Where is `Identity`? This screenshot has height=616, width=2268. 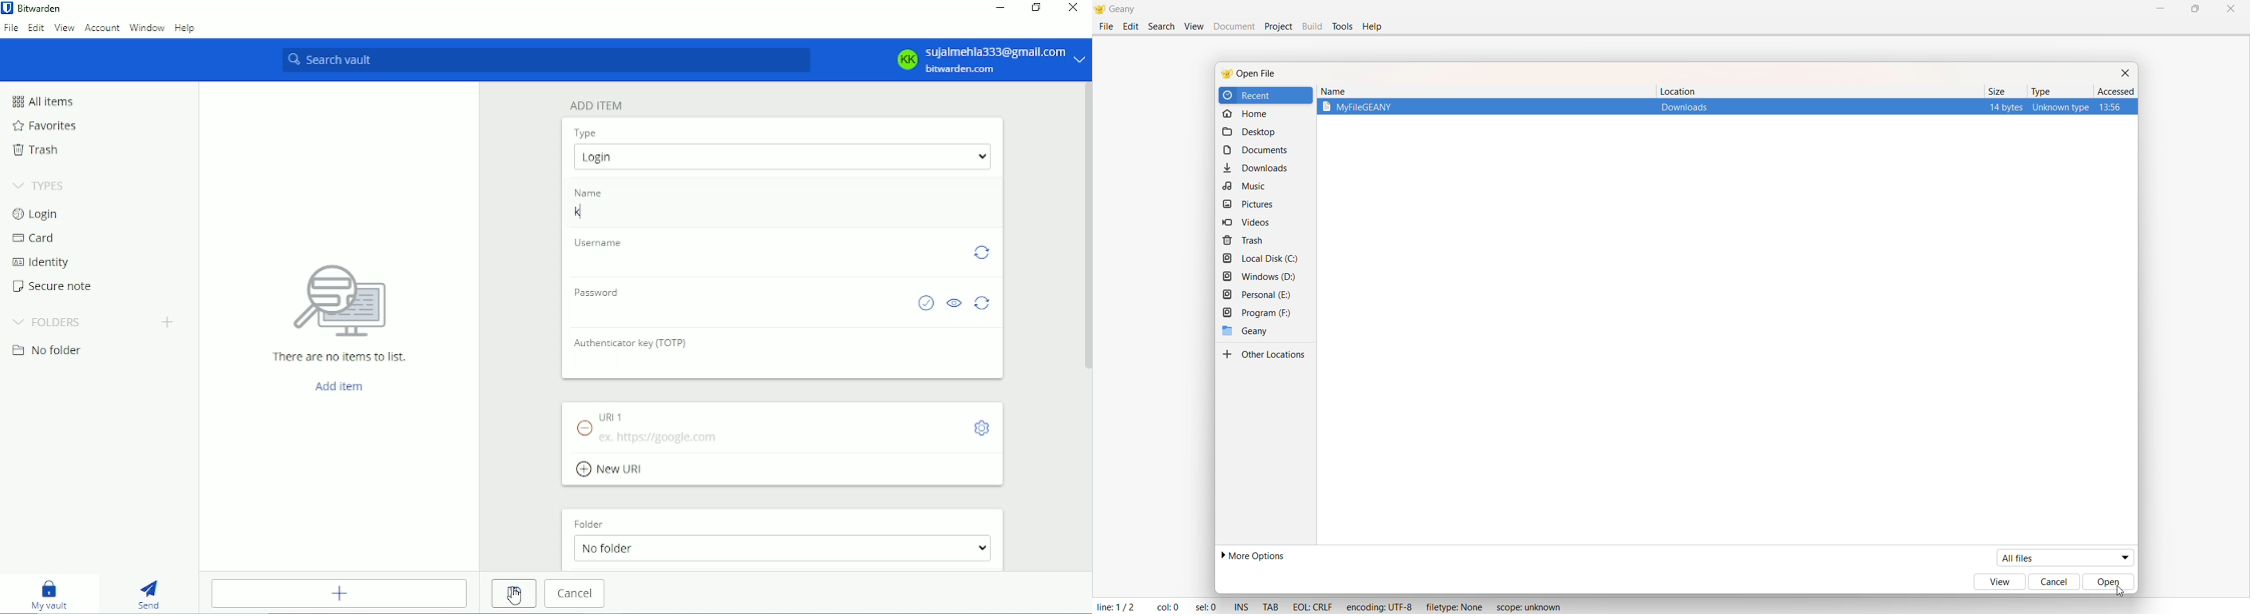
Identity is located at coordinates (39, 262).